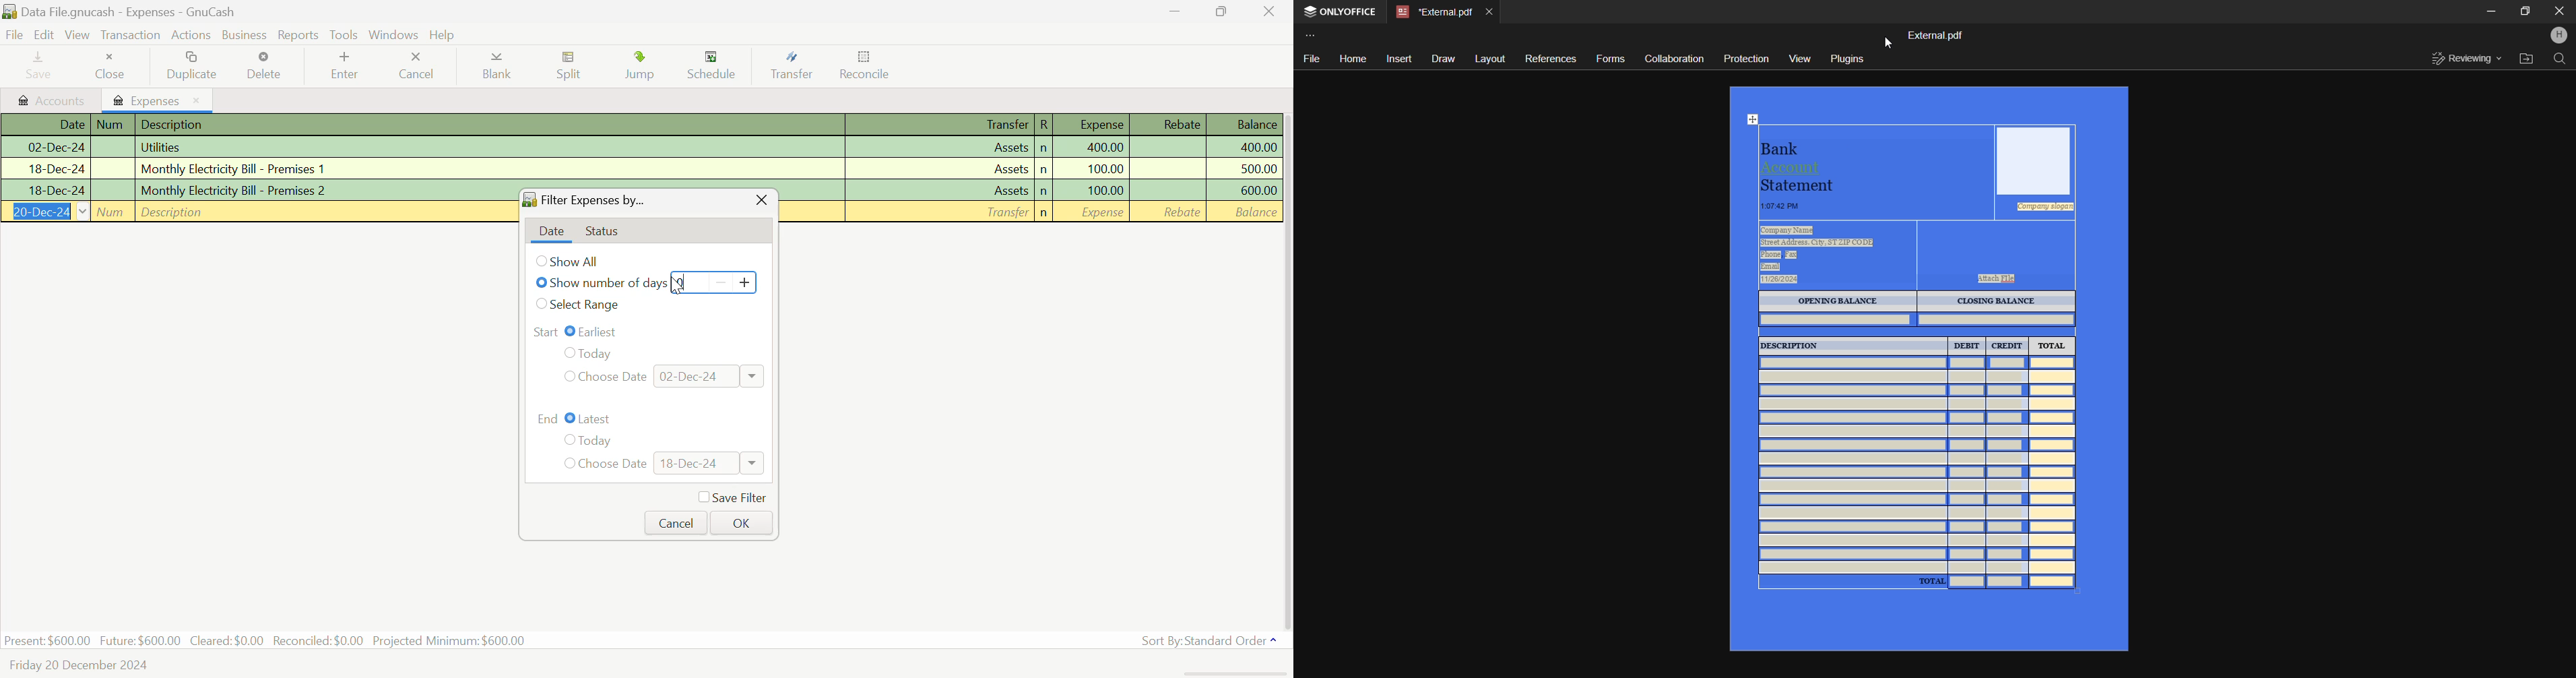  I want to click on Enter, so click(348, 65).